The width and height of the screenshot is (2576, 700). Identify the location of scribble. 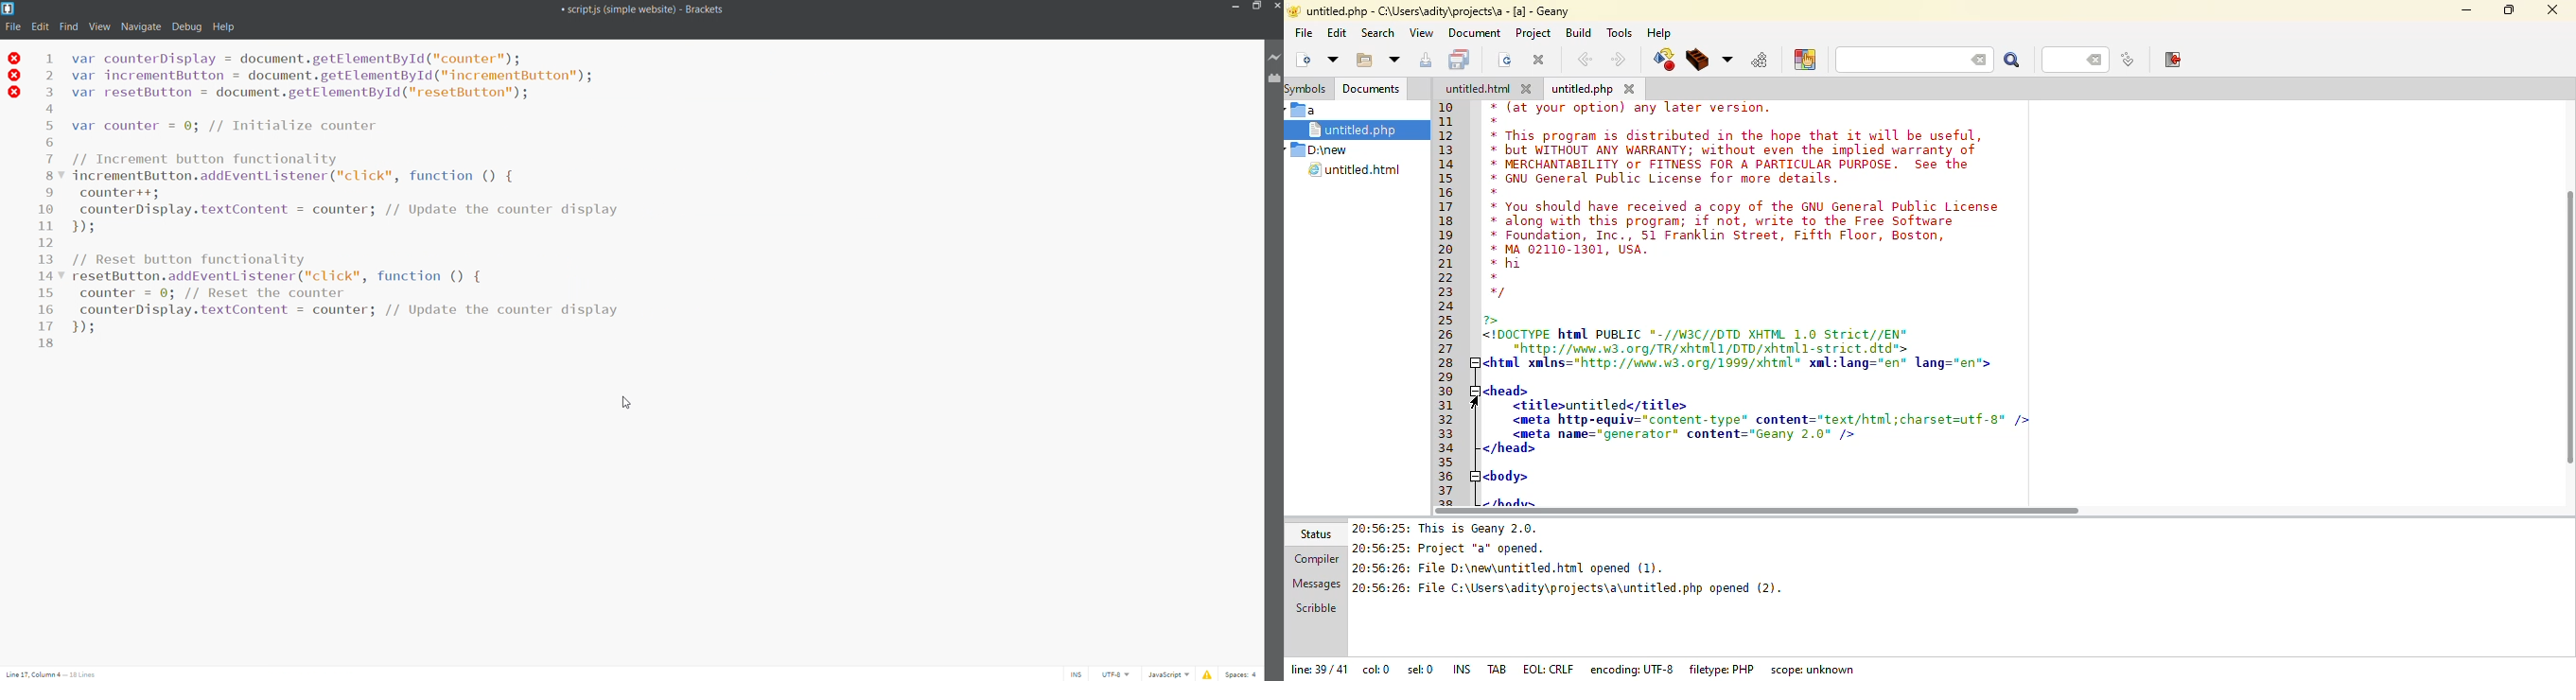
(1316, 608).